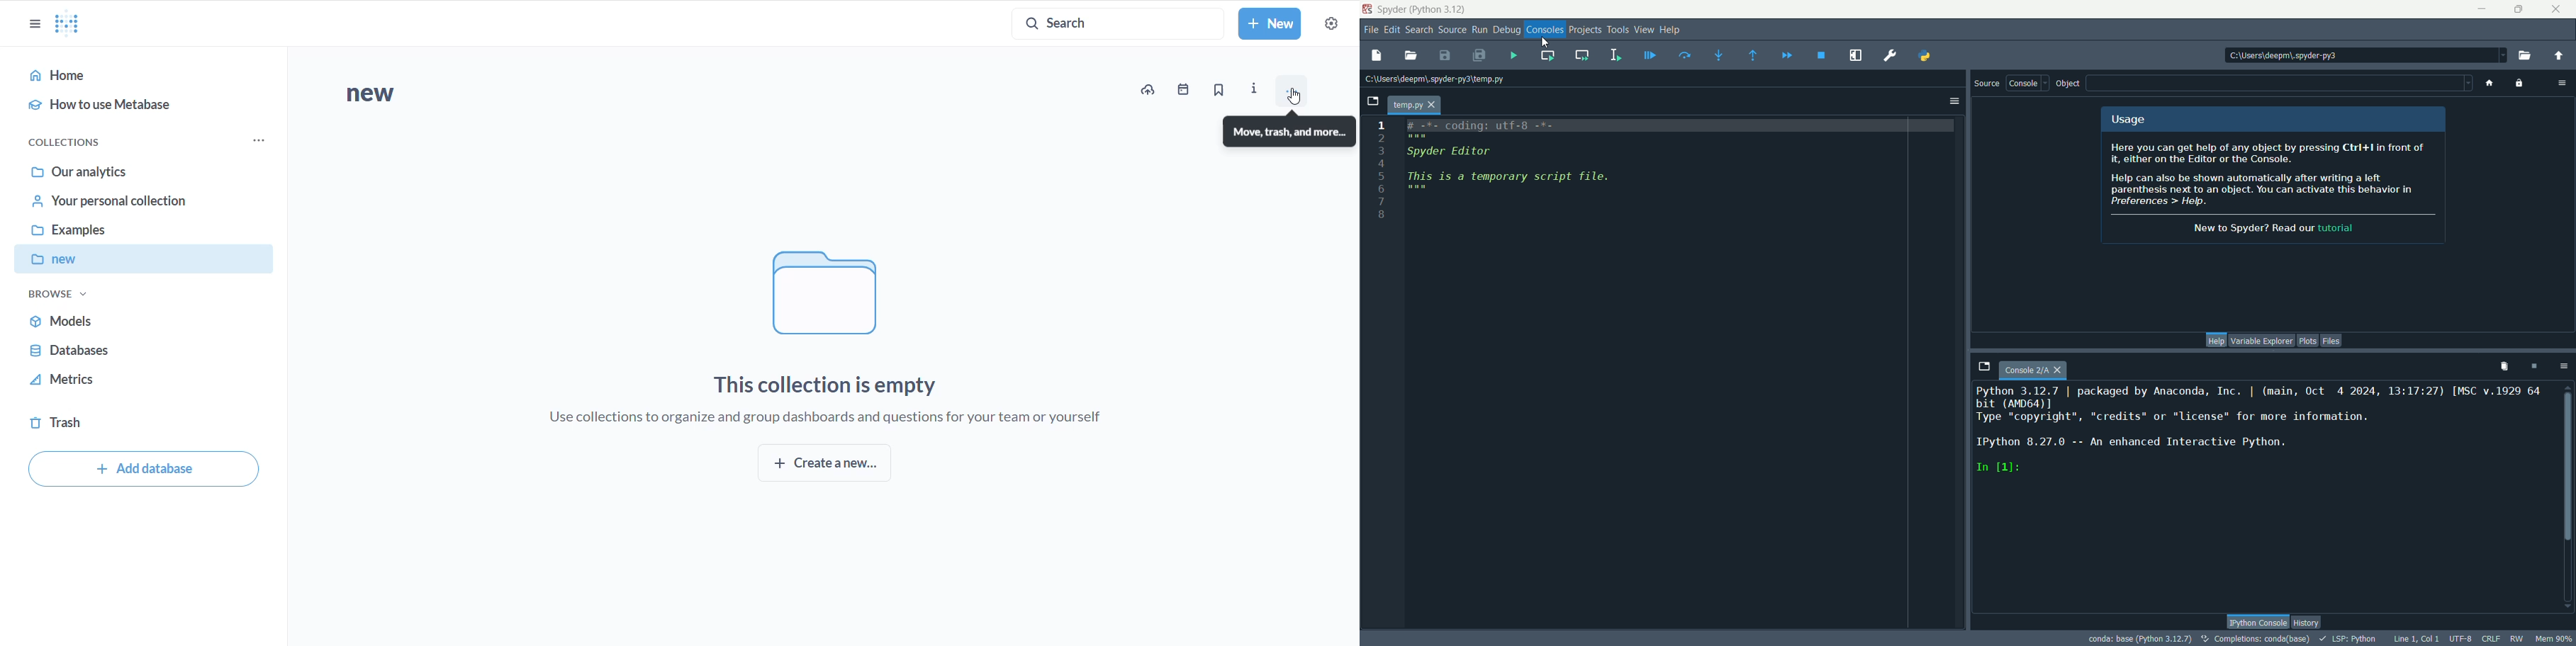 This screenshot has width=2576, height=672. I want to click on run current cell, so click(1548, 56).